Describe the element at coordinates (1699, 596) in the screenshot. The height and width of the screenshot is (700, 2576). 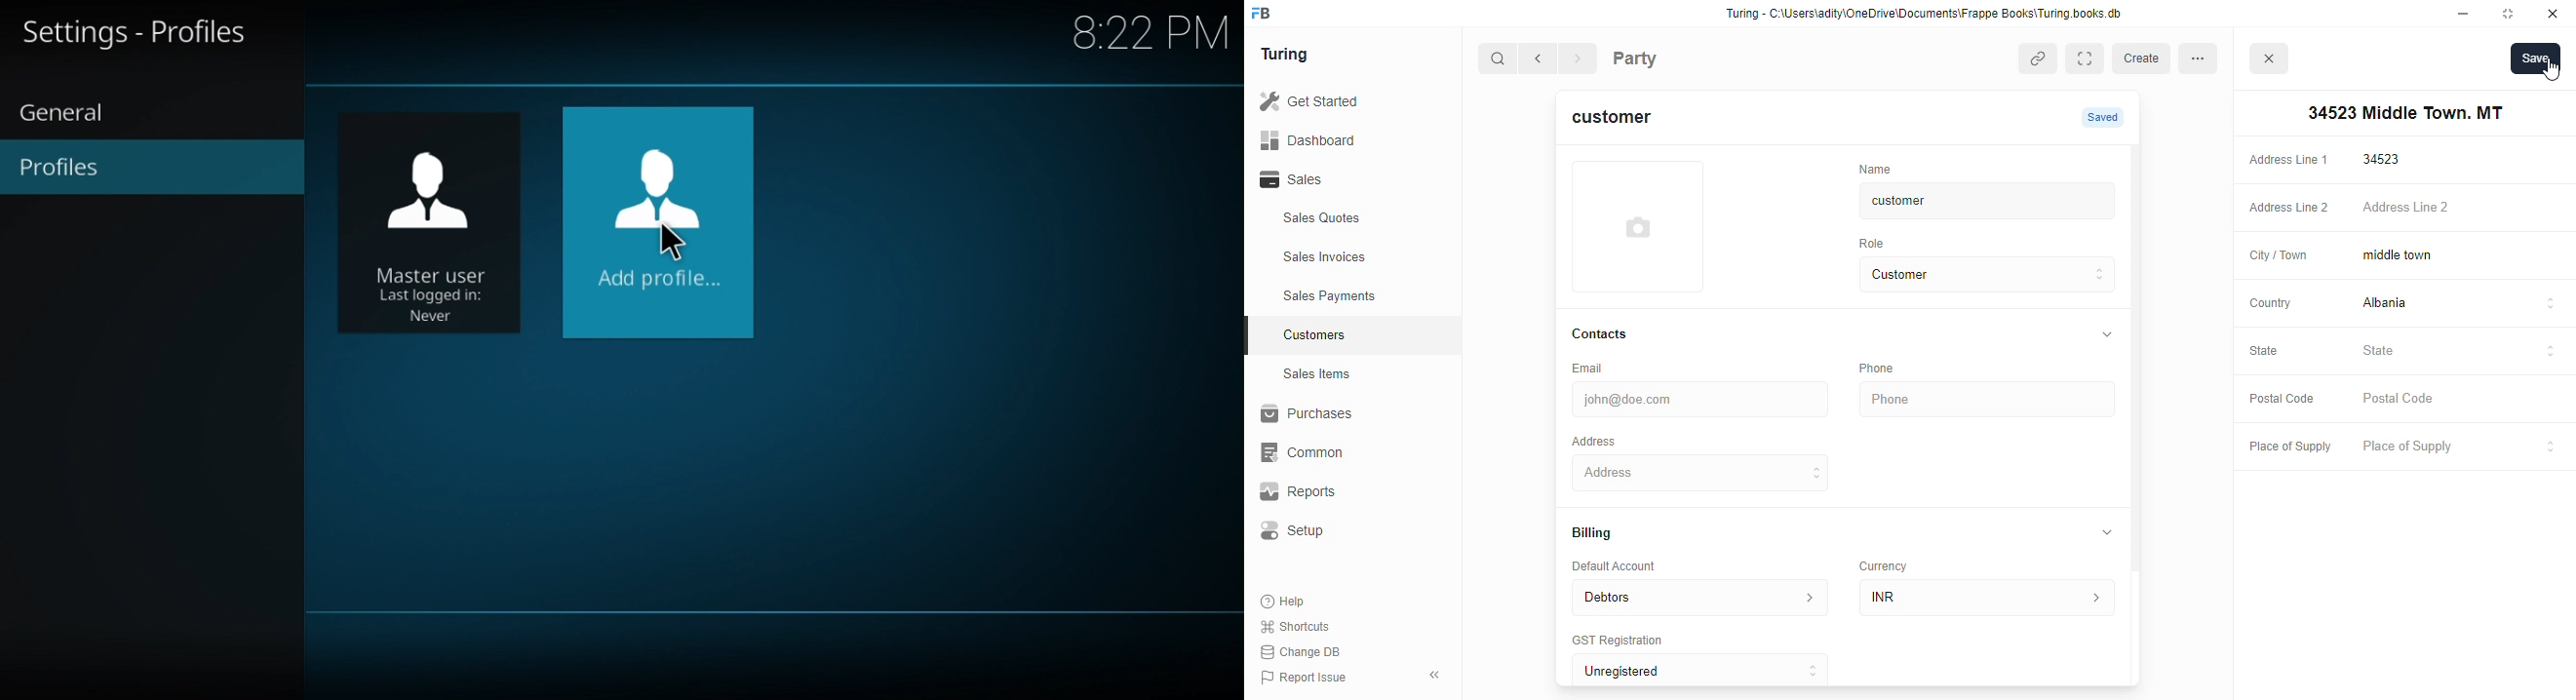
I see `Debtors` at that location.